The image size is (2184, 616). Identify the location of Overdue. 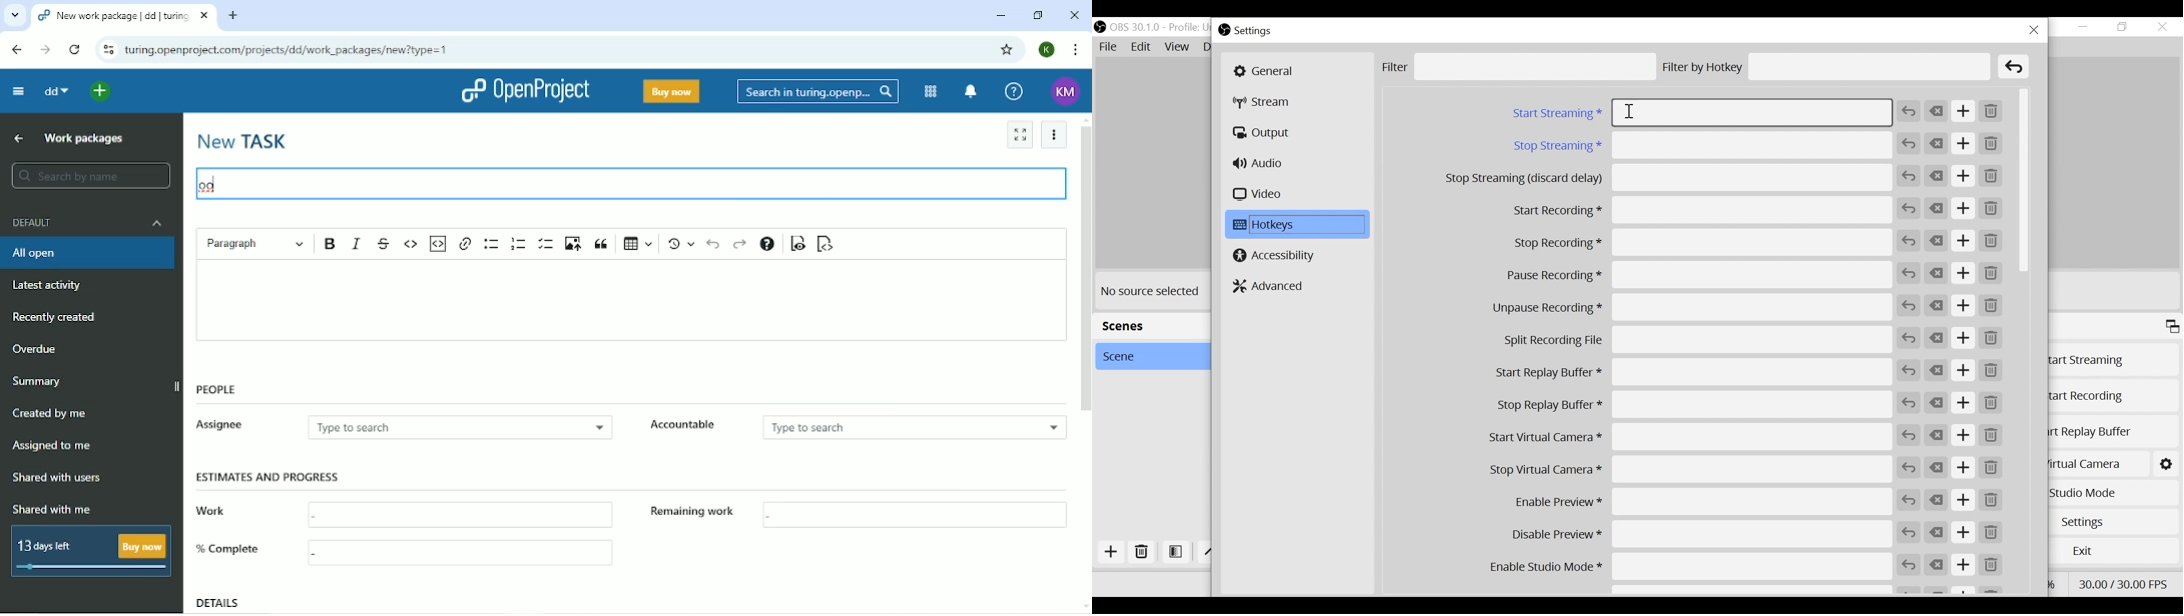
(34, 349).